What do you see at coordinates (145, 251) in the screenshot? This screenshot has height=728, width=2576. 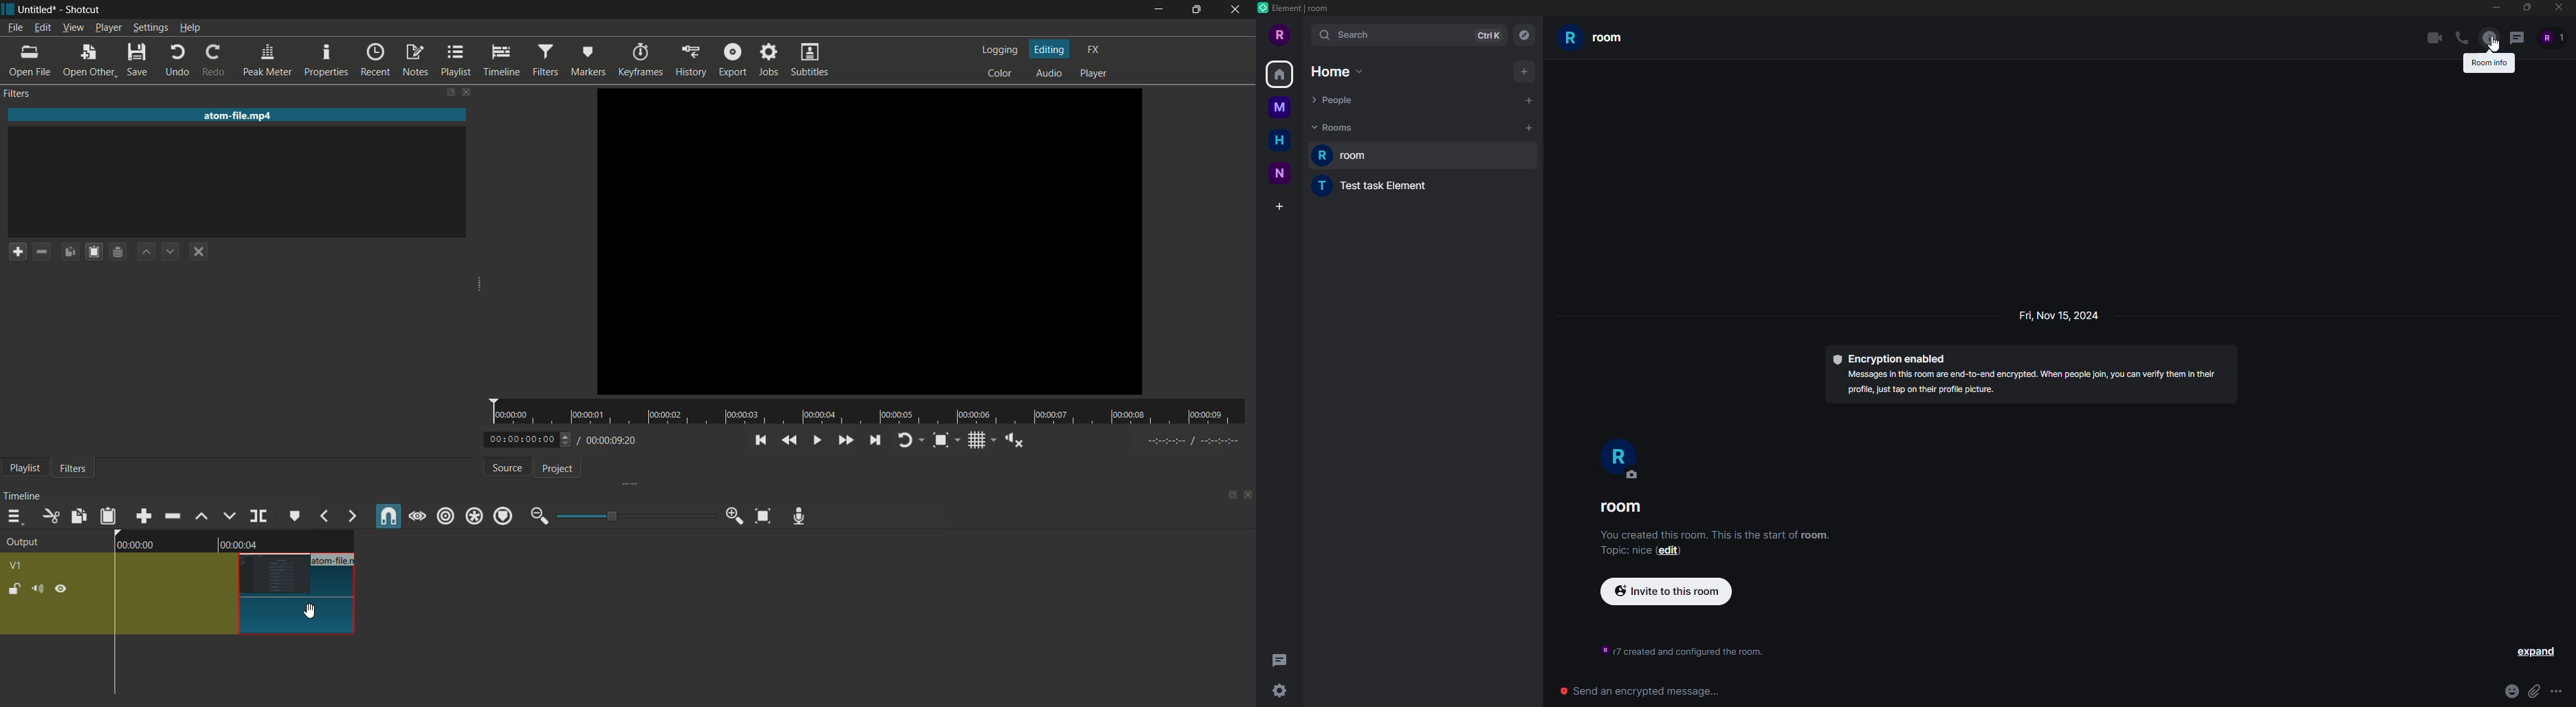 I see `move filter up` at bounding box center [145, 251].